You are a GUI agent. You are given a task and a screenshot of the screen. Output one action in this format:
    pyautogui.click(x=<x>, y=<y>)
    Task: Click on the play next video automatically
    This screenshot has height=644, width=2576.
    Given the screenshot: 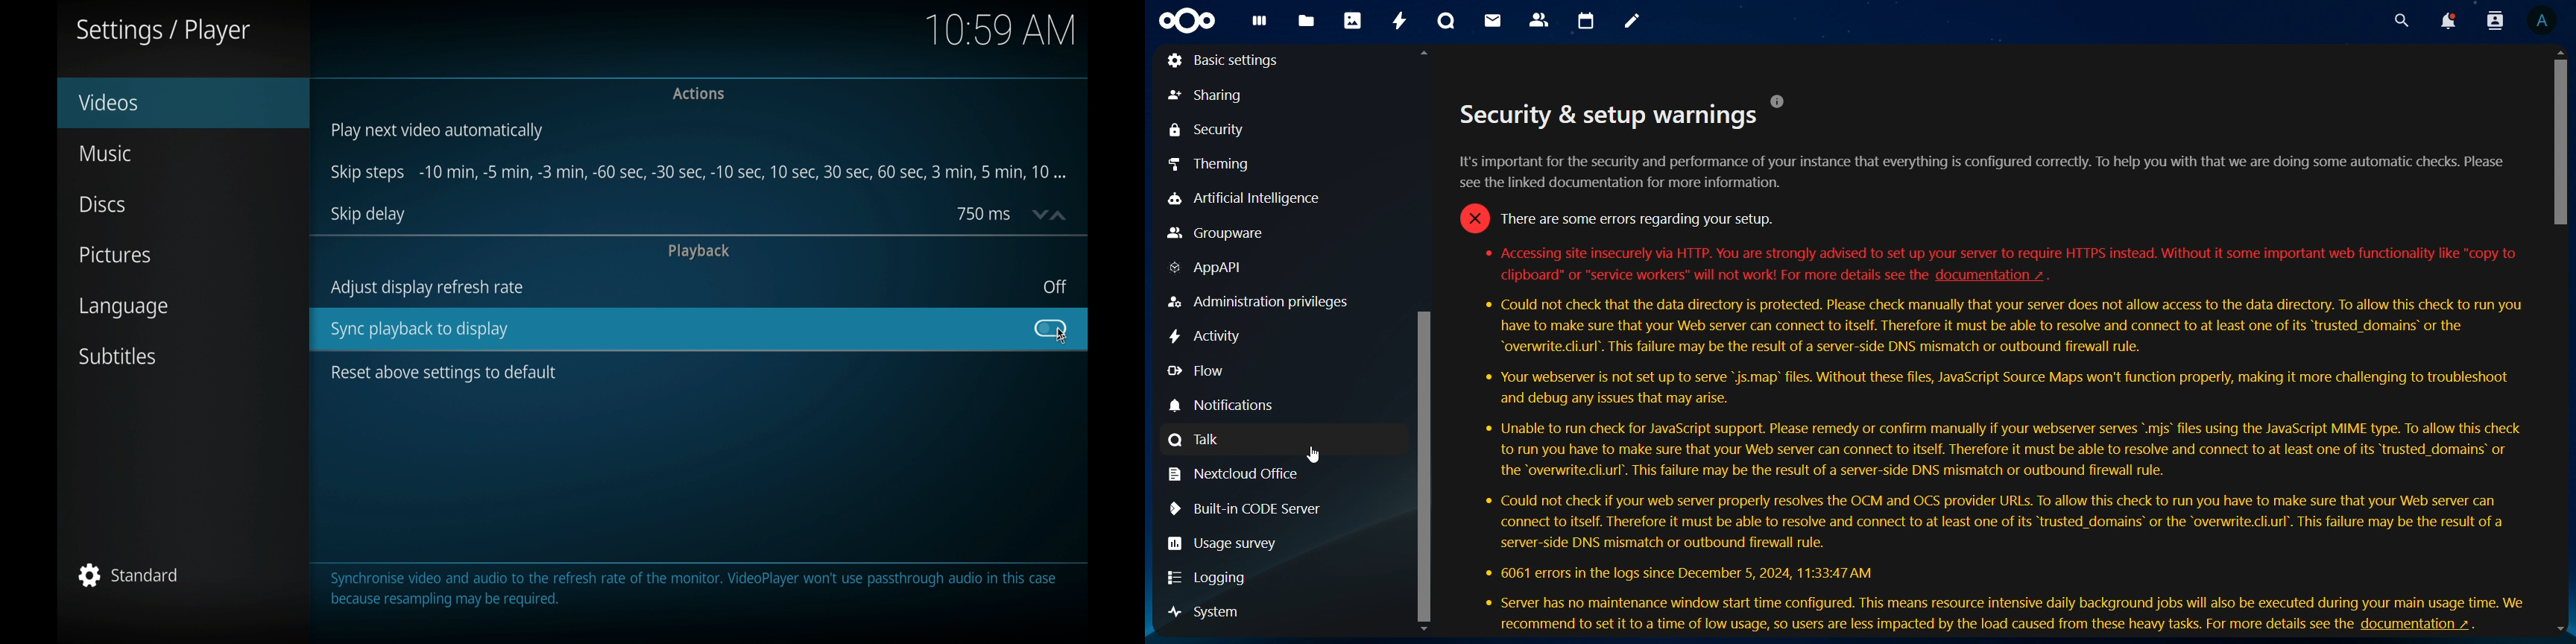 What is the action you would take?
    pyautogui.click(x=438, y=131)
    